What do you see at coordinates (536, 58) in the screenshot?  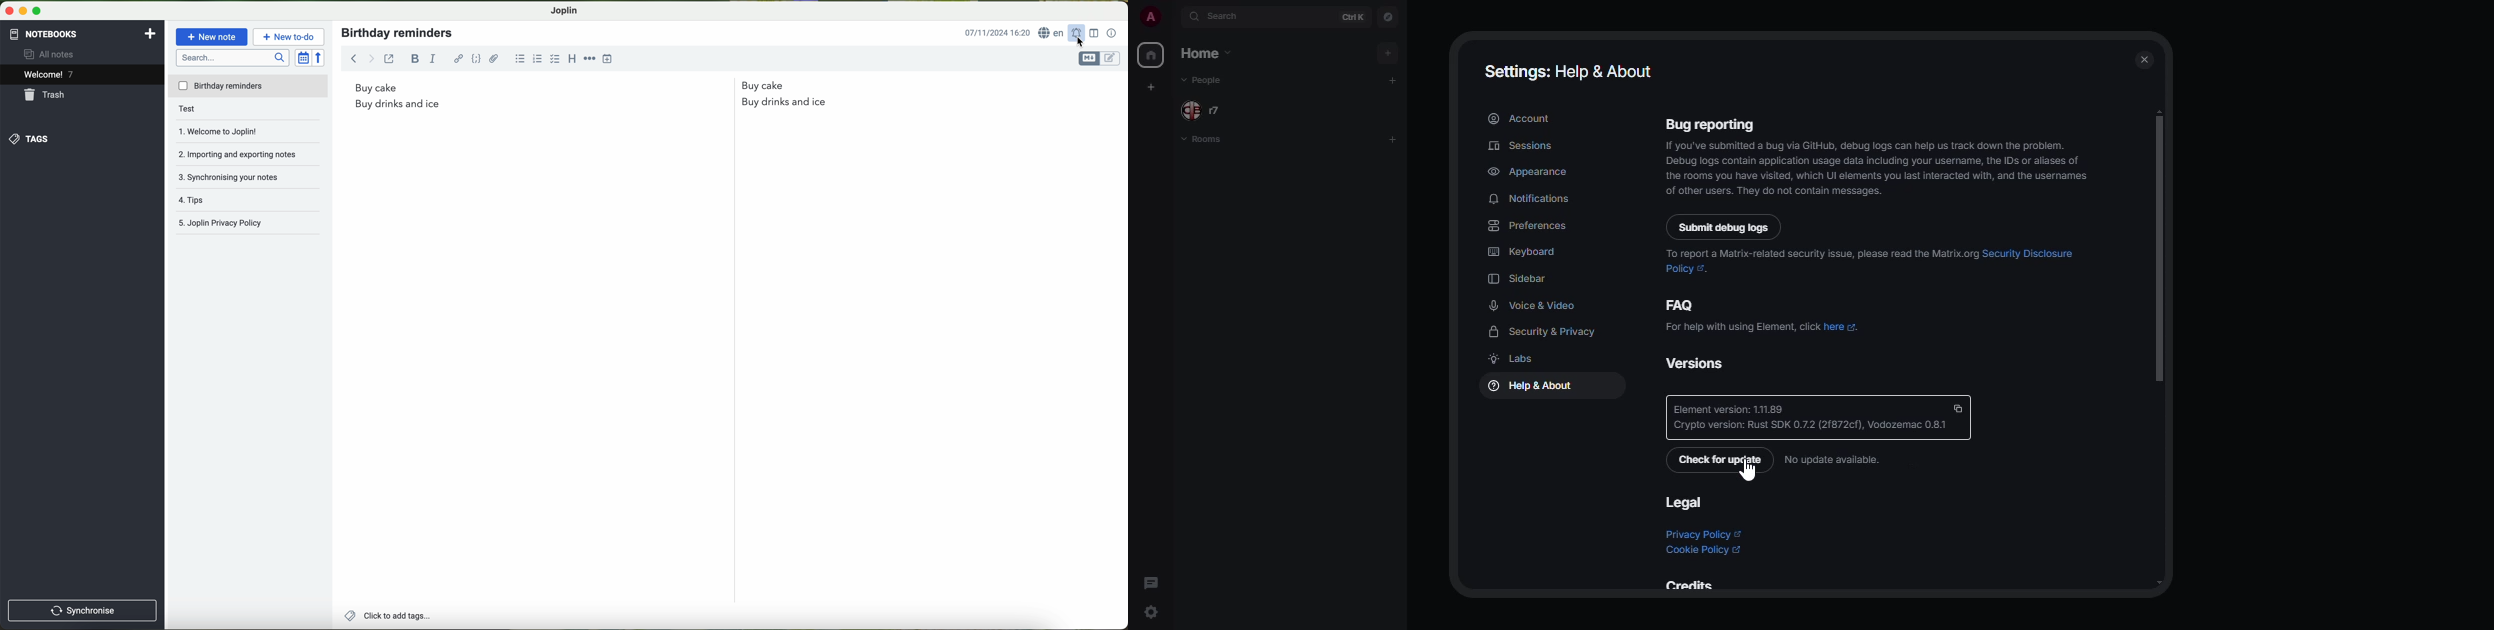 I see `numbered list` at bounding box center [536, 58].